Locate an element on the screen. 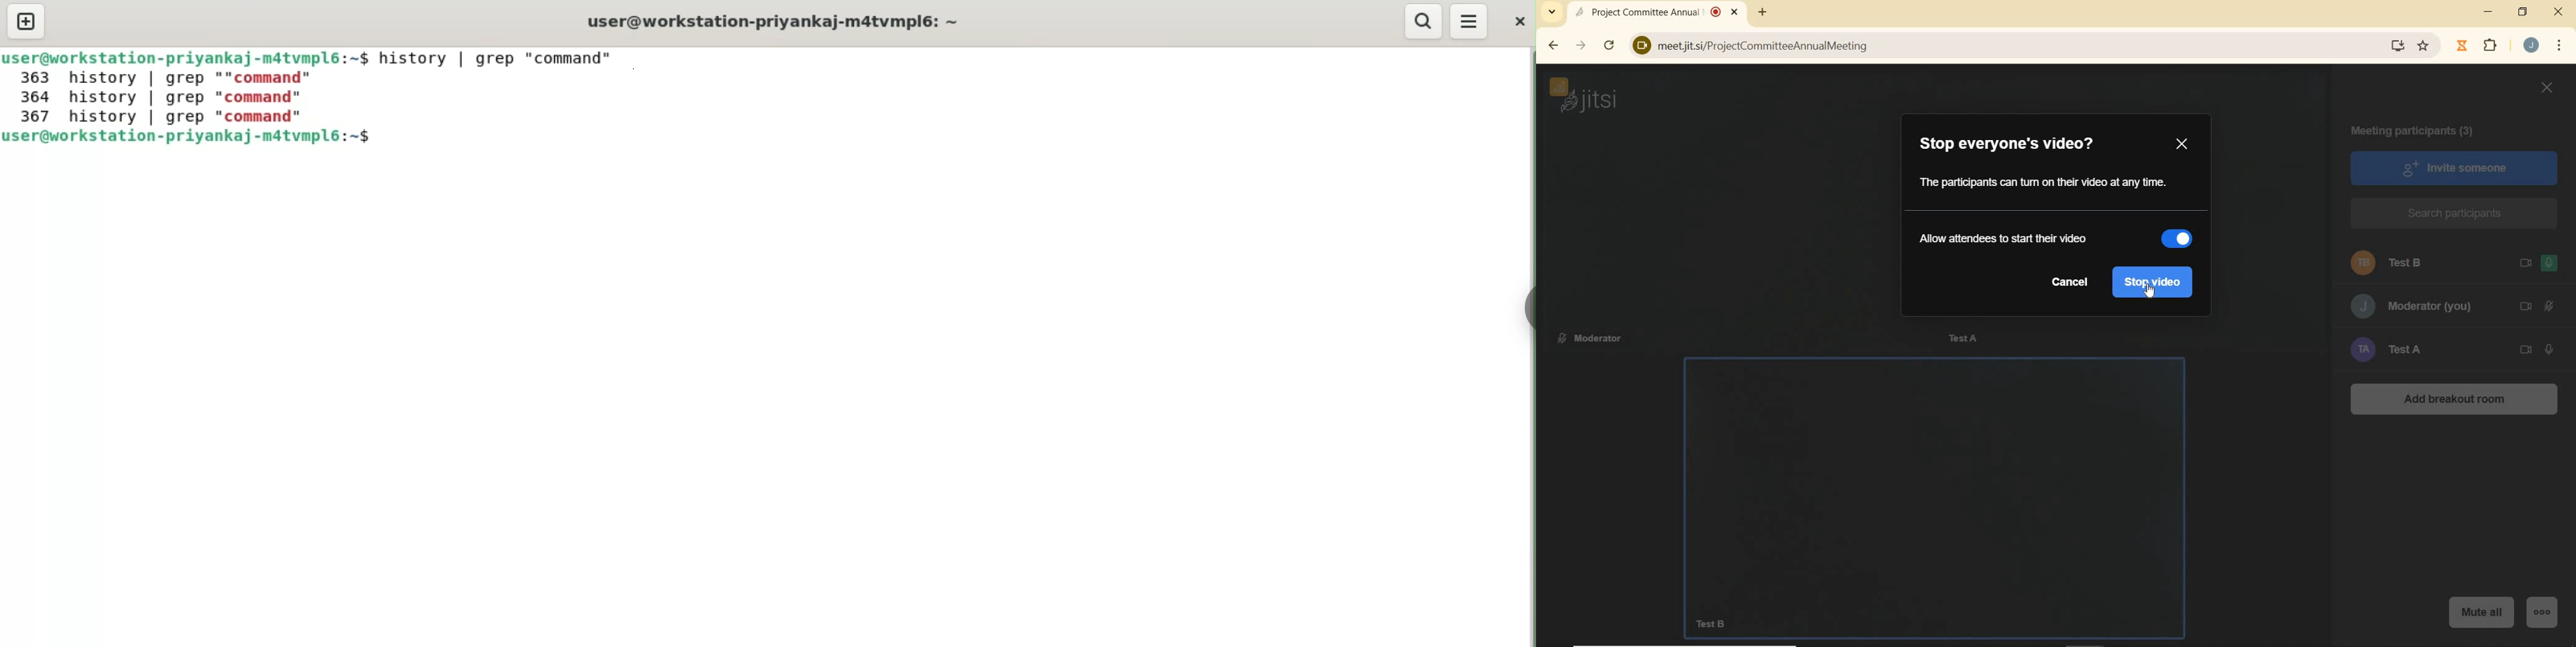 This screenshot has height=672, width=2576. TestB is located at coordinates (1713, 623).